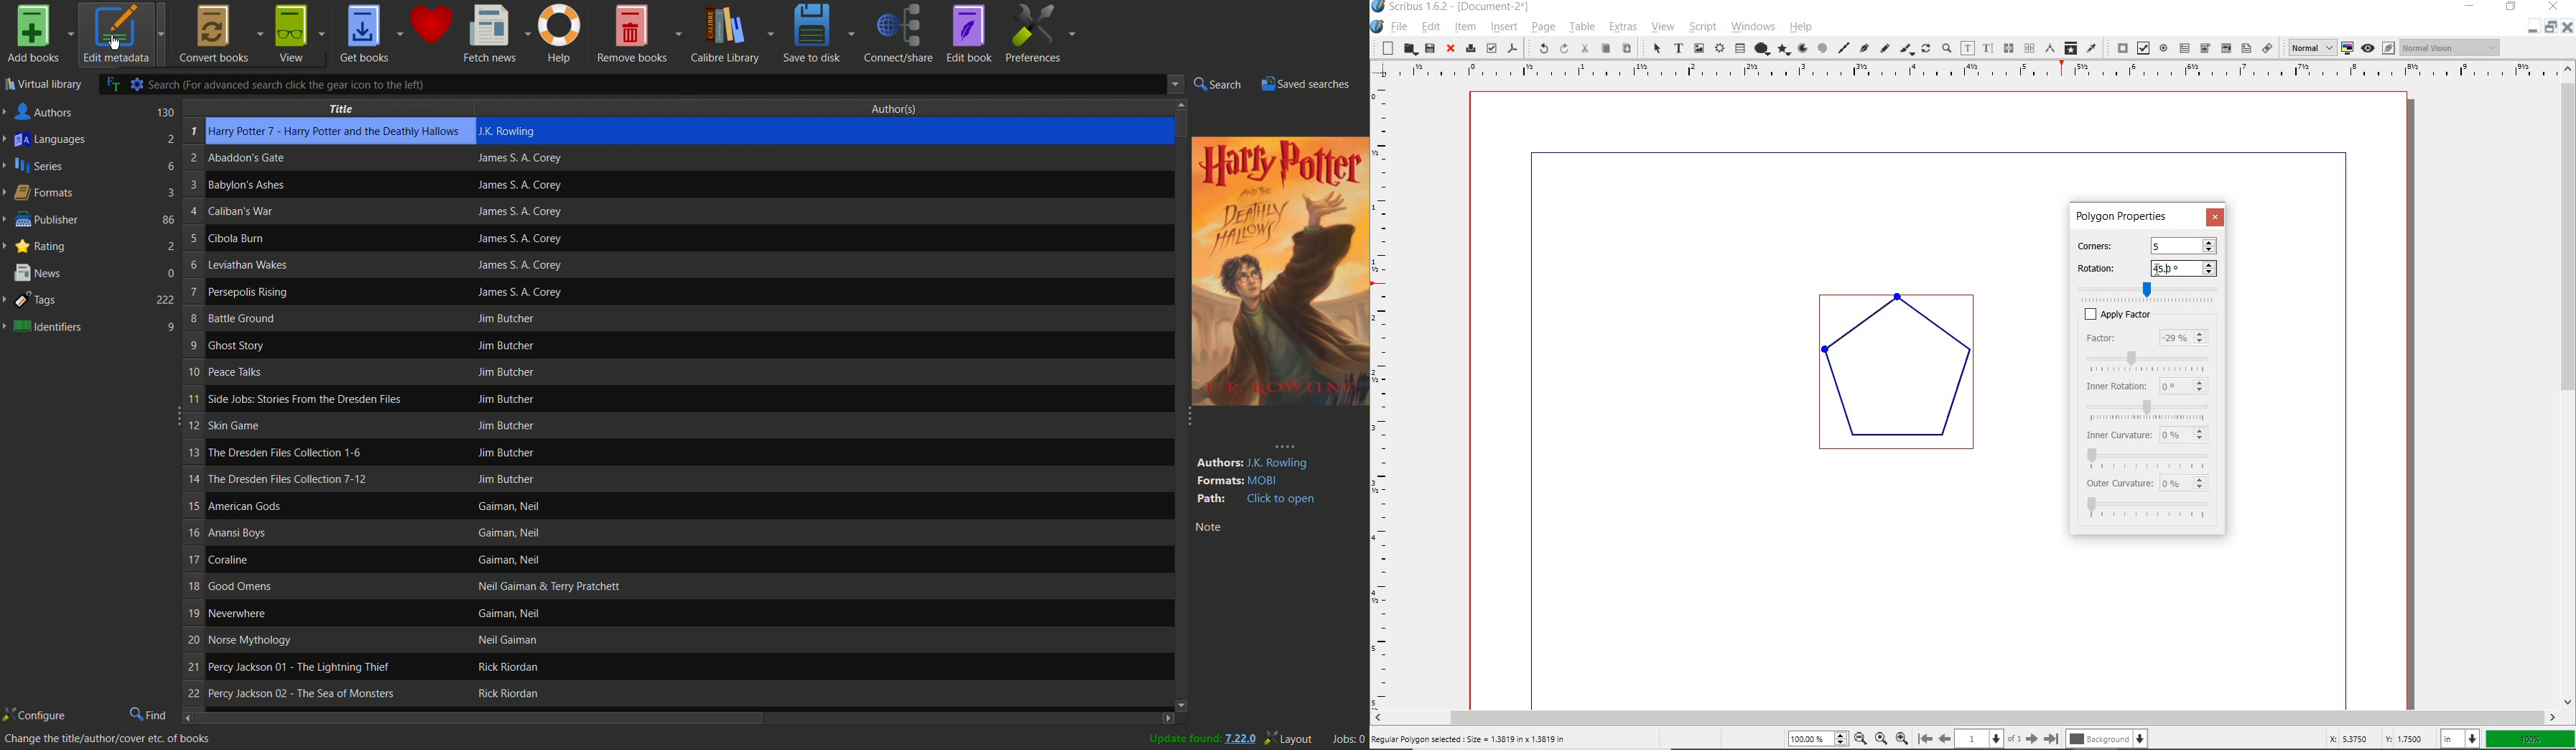 The height and width of the screenshot is (756, 2576). I want to click on item, so click(1465, 29).